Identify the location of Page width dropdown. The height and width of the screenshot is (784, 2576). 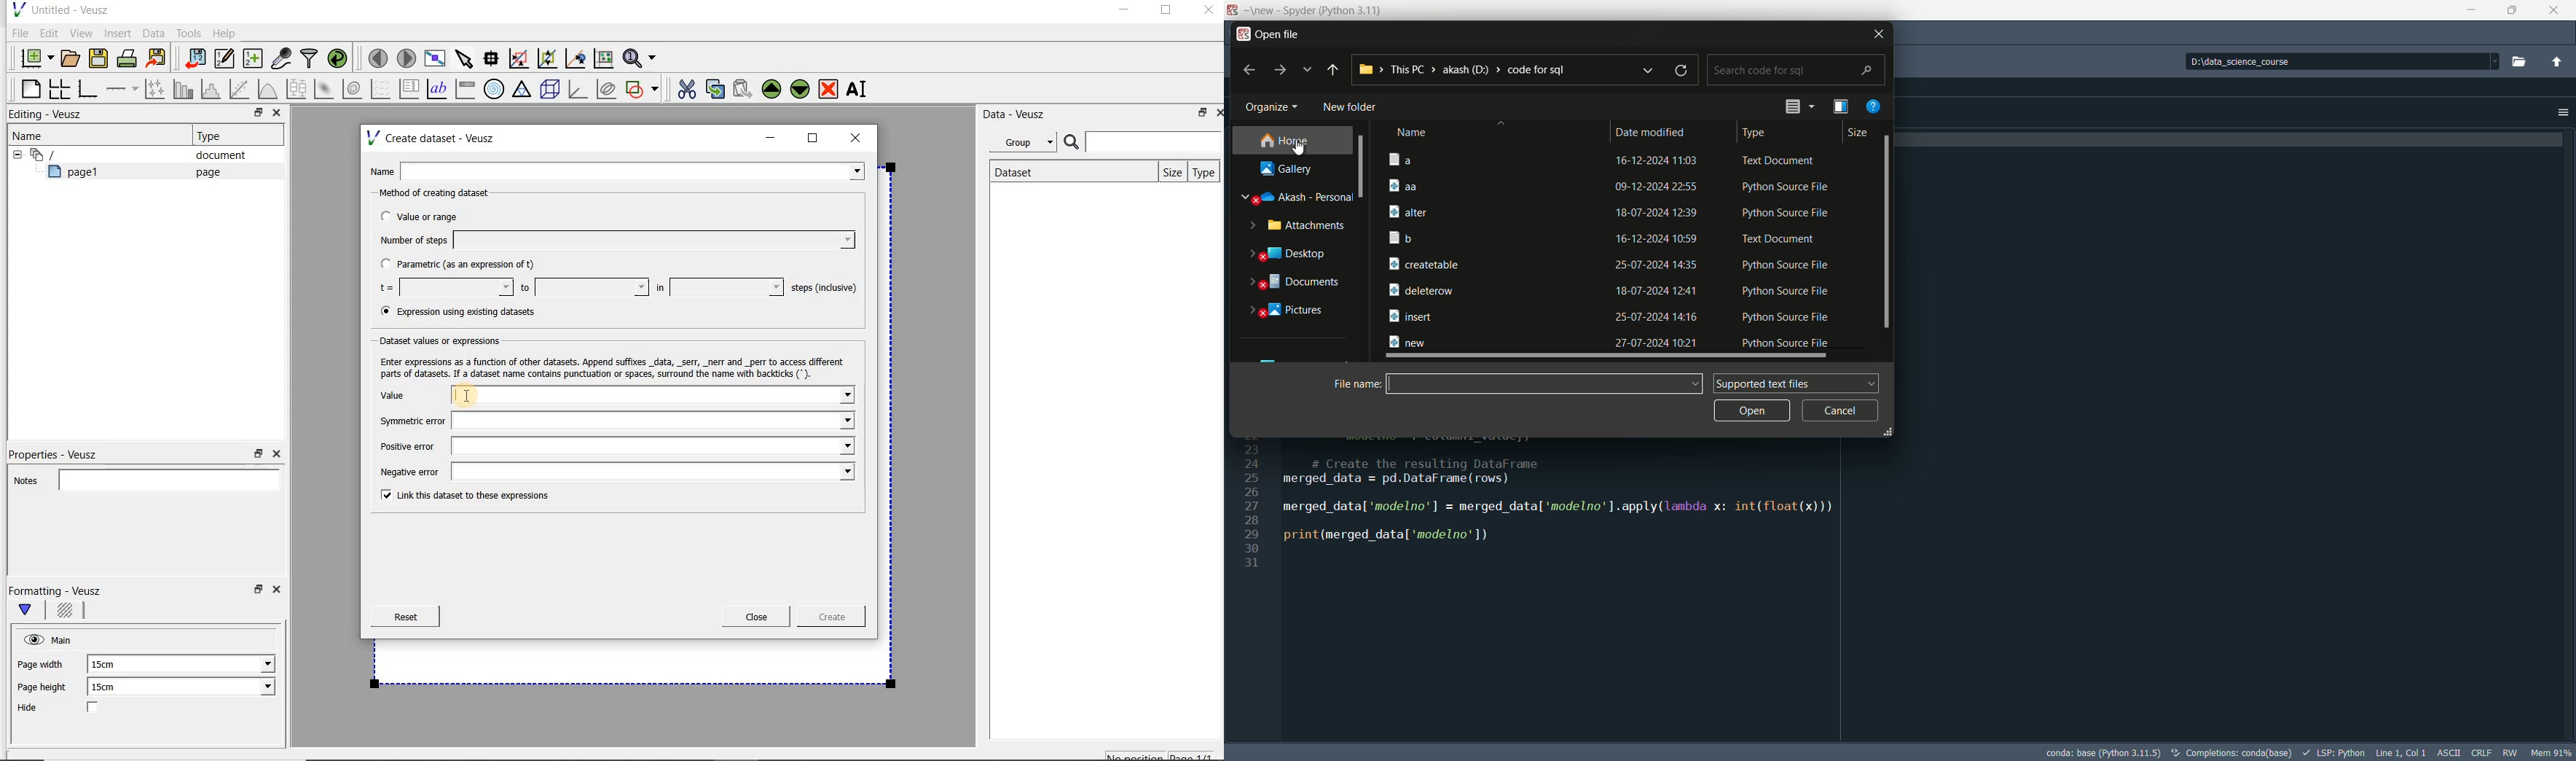
(251, 664).